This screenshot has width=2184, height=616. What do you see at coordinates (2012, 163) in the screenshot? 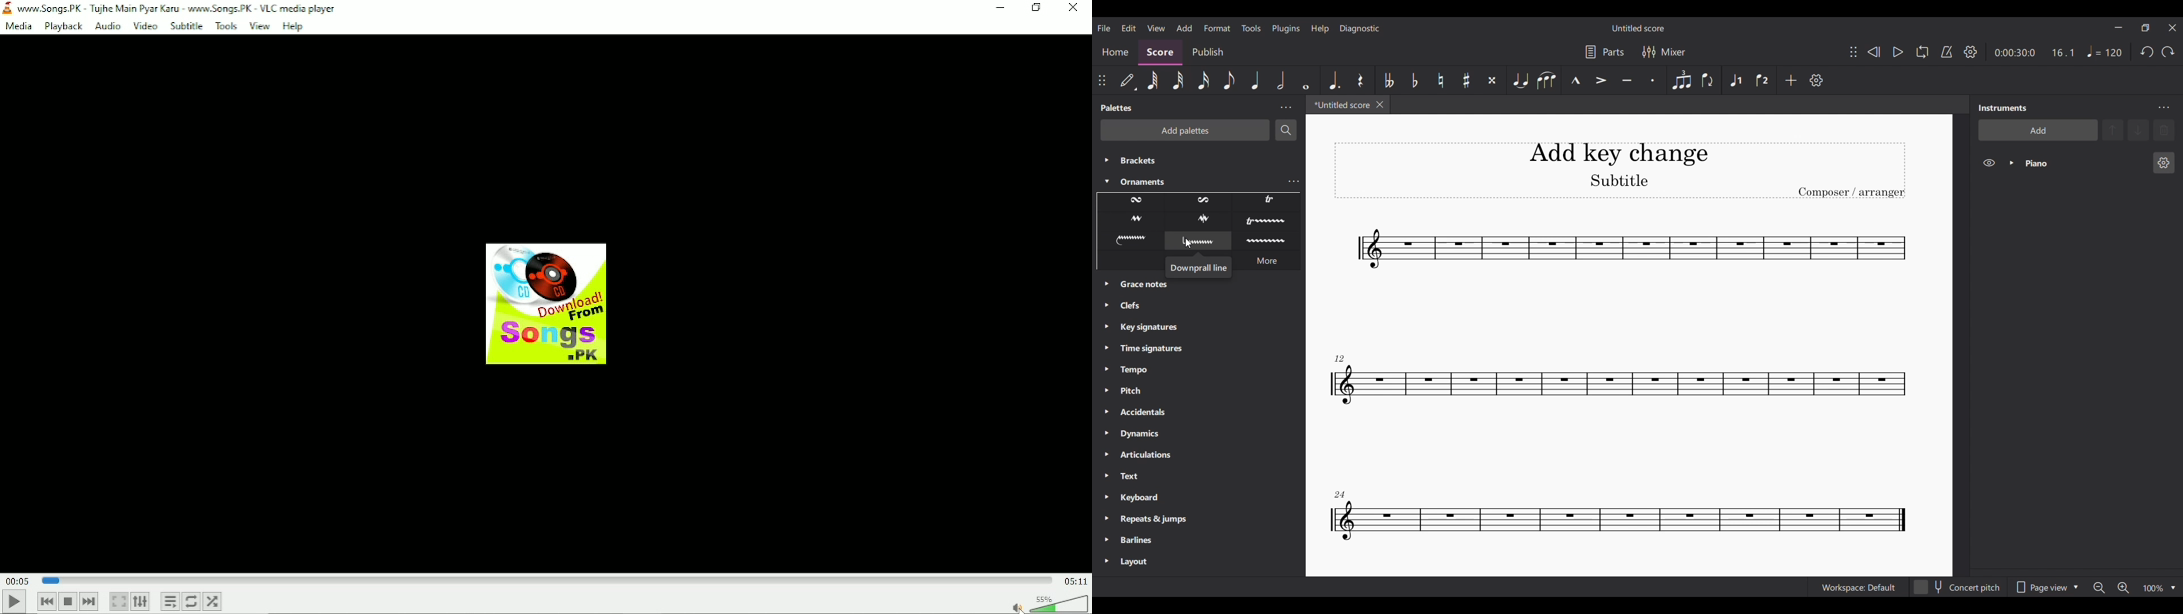
I see `Expand piano` at bounding box center [2012, 163].